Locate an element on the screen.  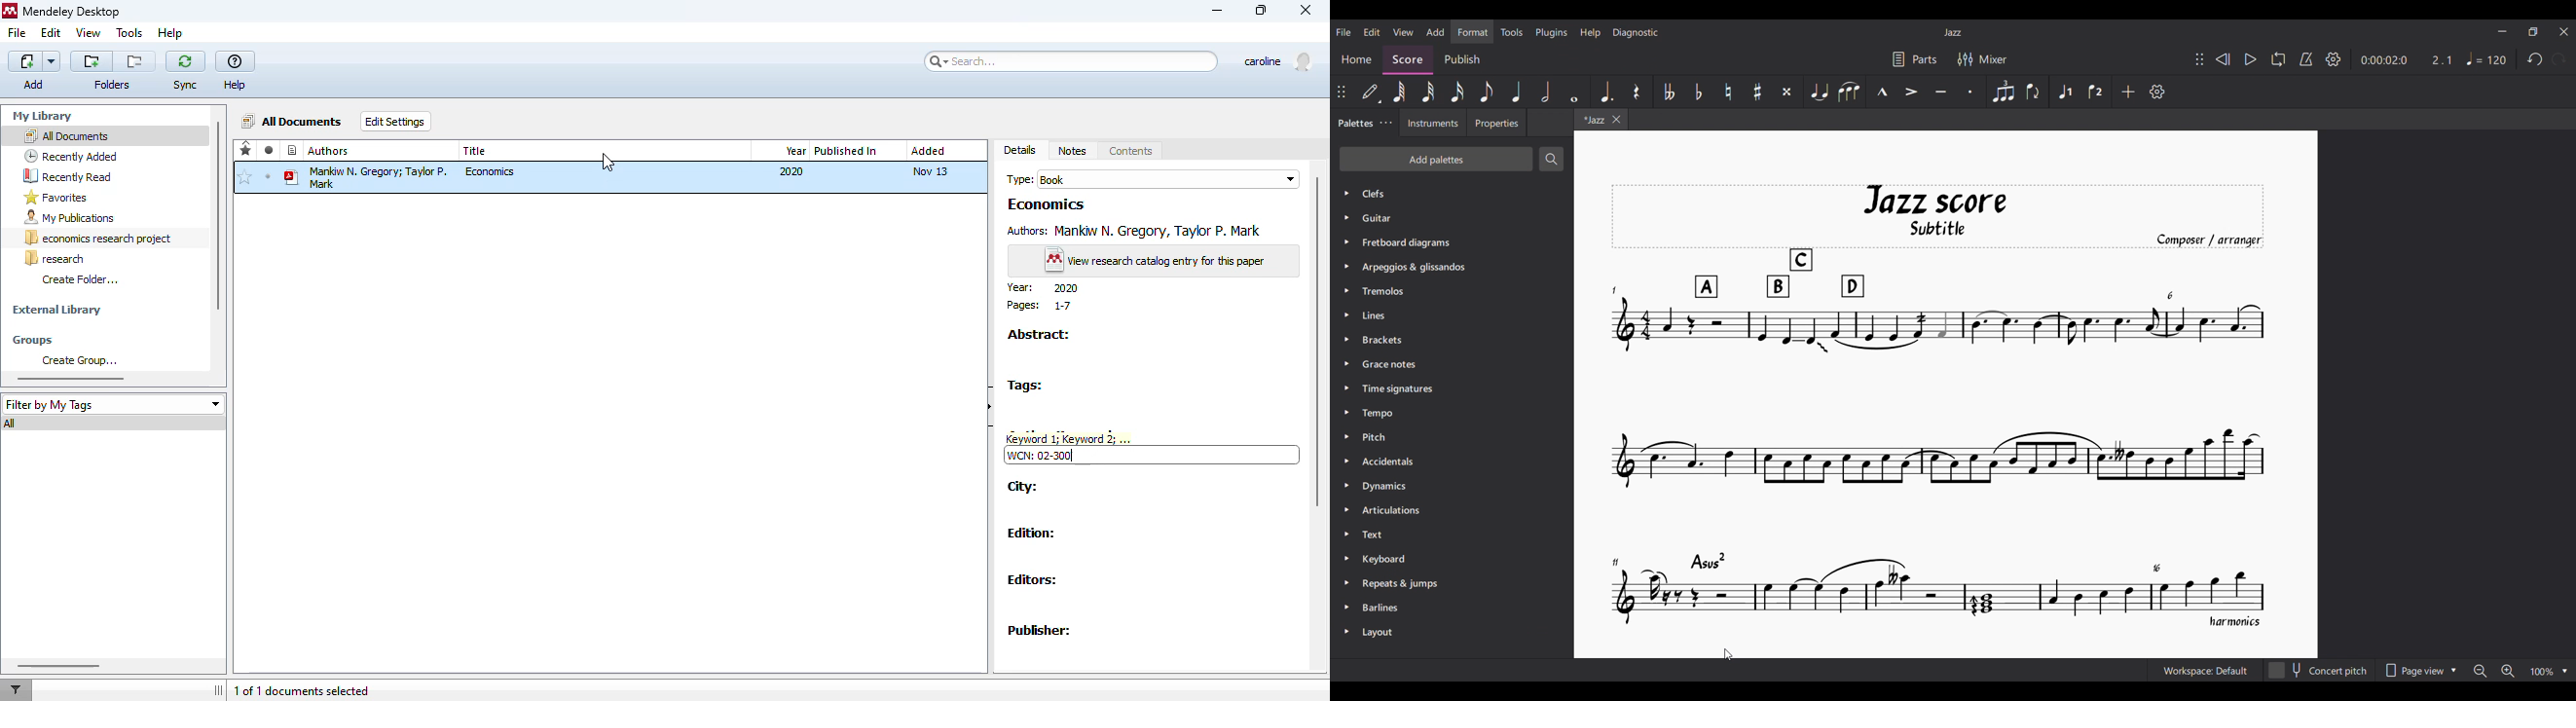
type: is located at coordinates (1019, 178).